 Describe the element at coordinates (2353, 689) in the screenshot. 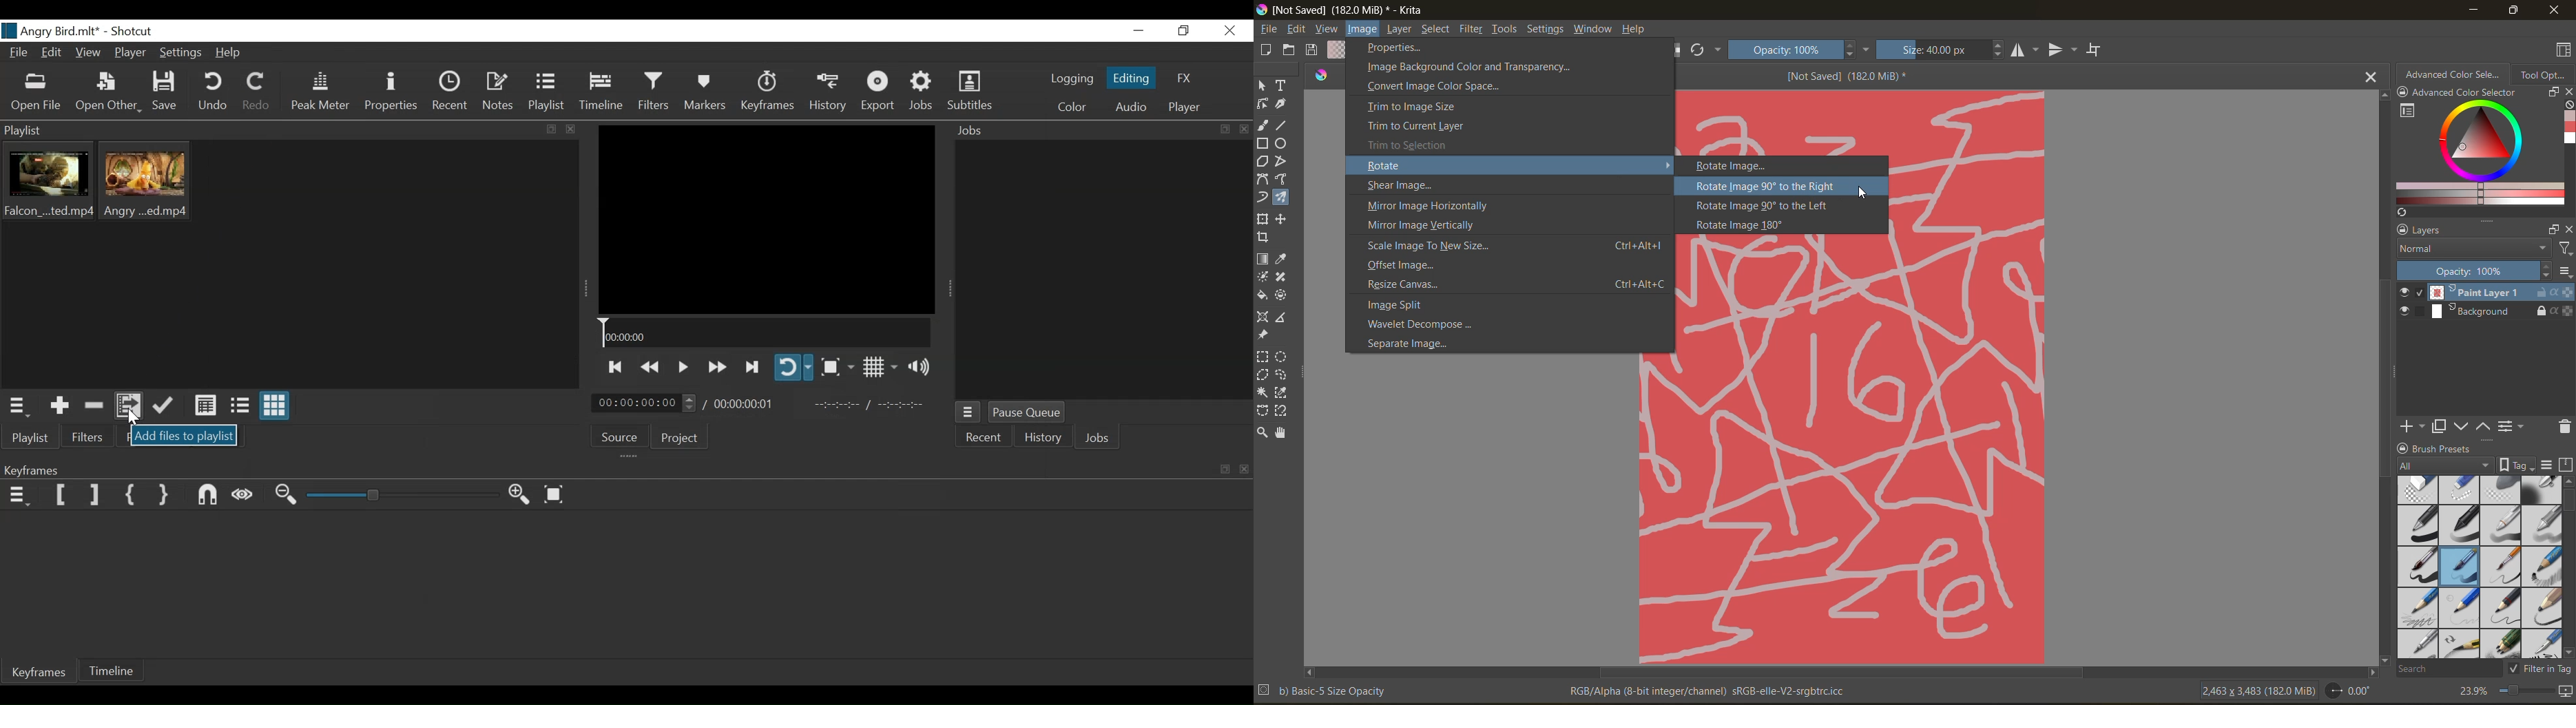

I see `rotate angle` at that location.